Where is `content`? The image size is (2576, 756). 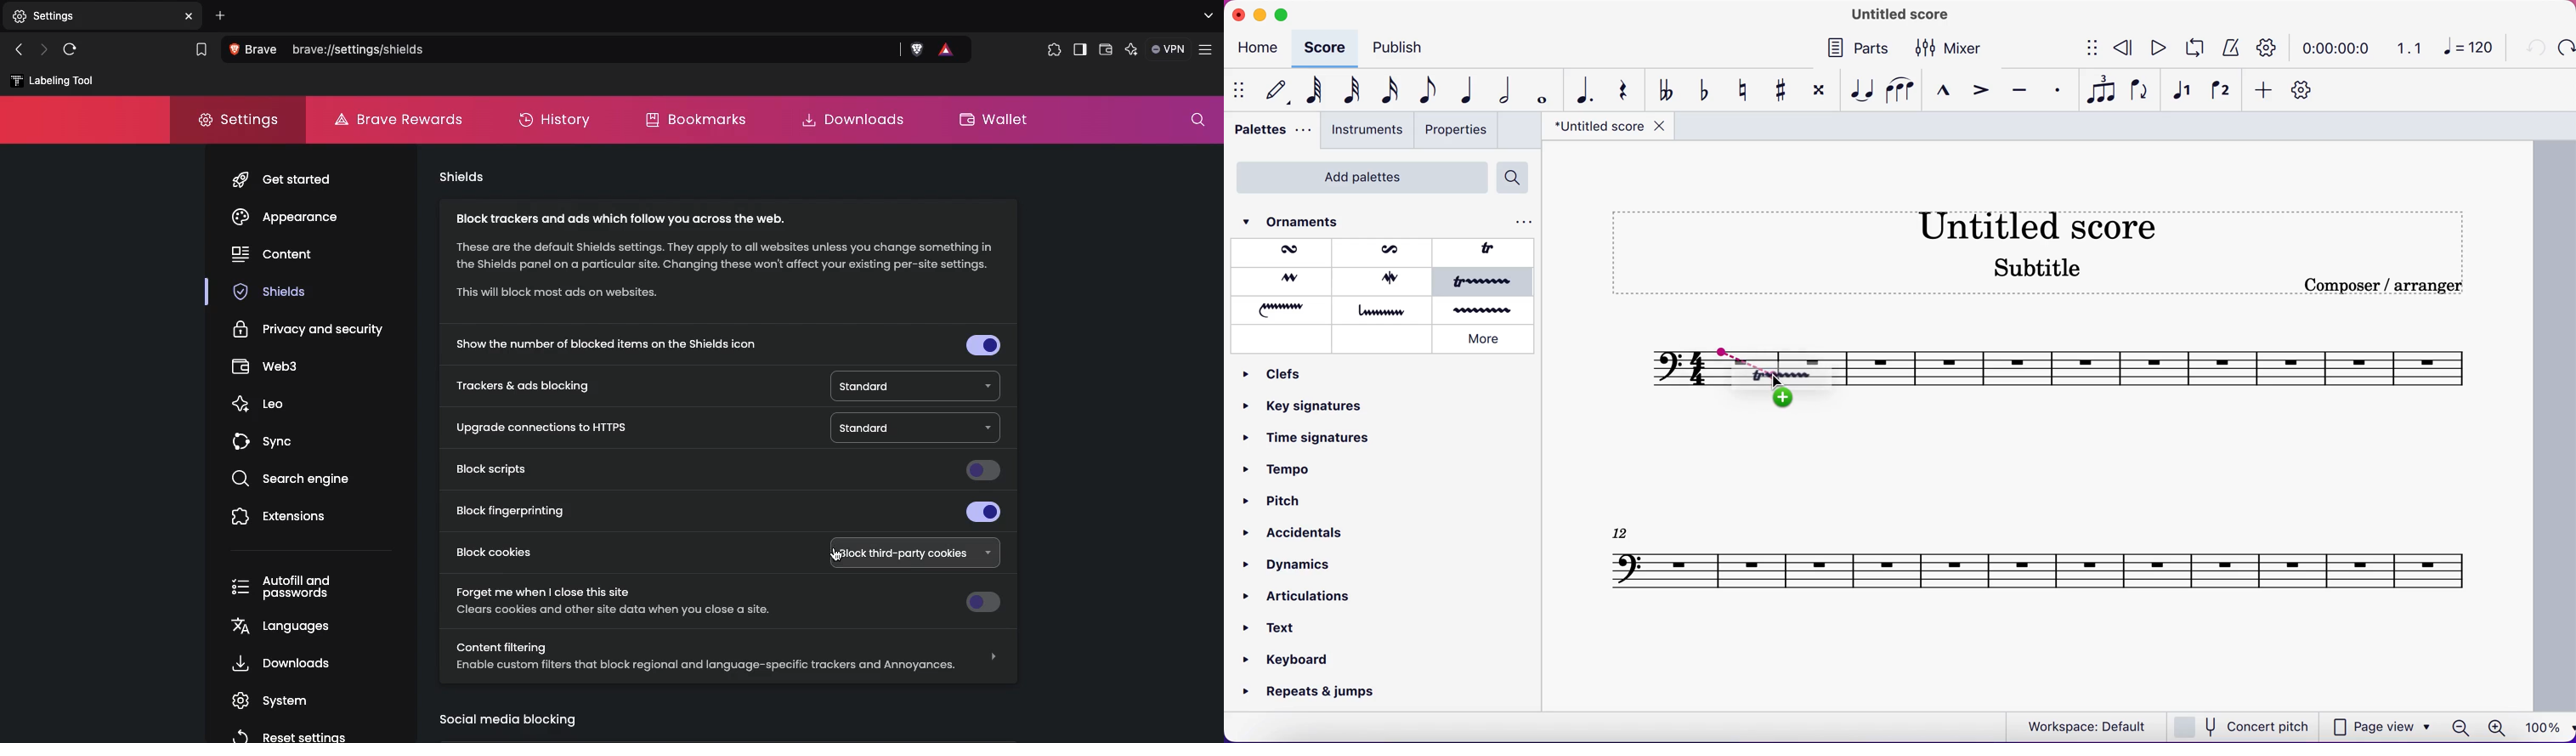 content is located at coordinates (273, 257).